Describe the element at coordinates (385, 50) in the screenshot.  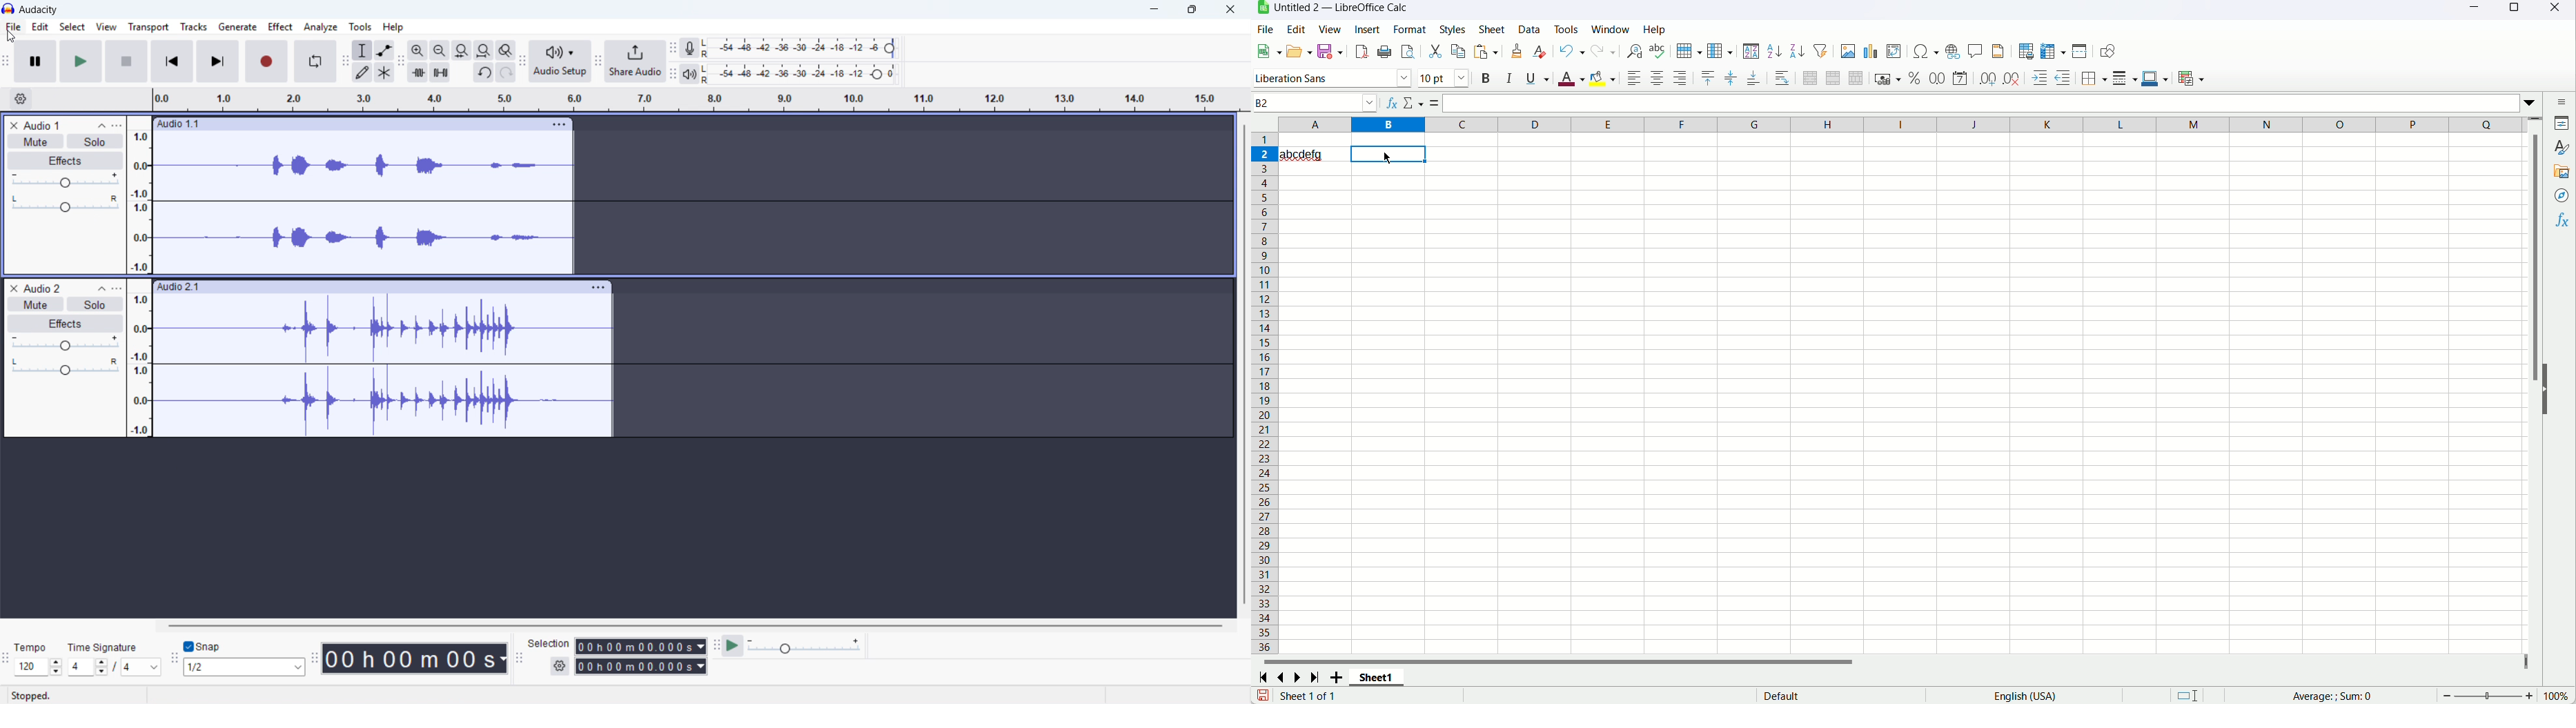
I see `Envelope tool ` at that location.